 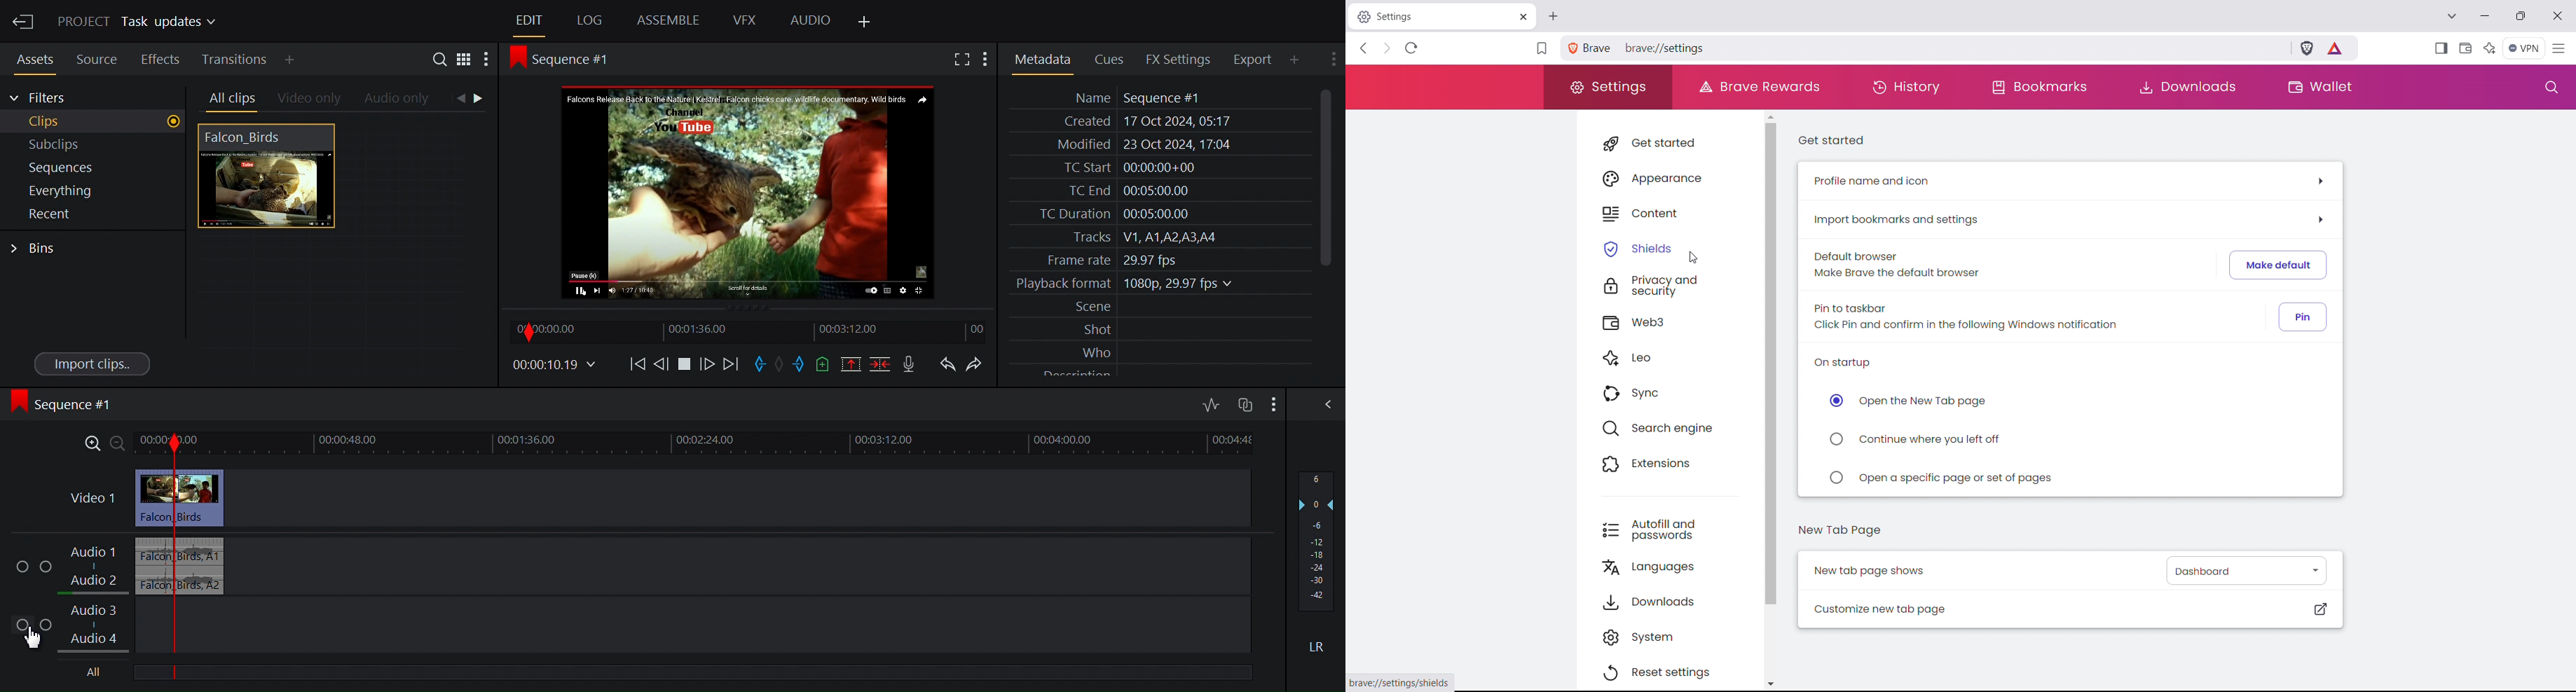 What do you see at coordinates (1161, 328) in the screenshot?
I see `Shot` at bounding box center [1161, 328].